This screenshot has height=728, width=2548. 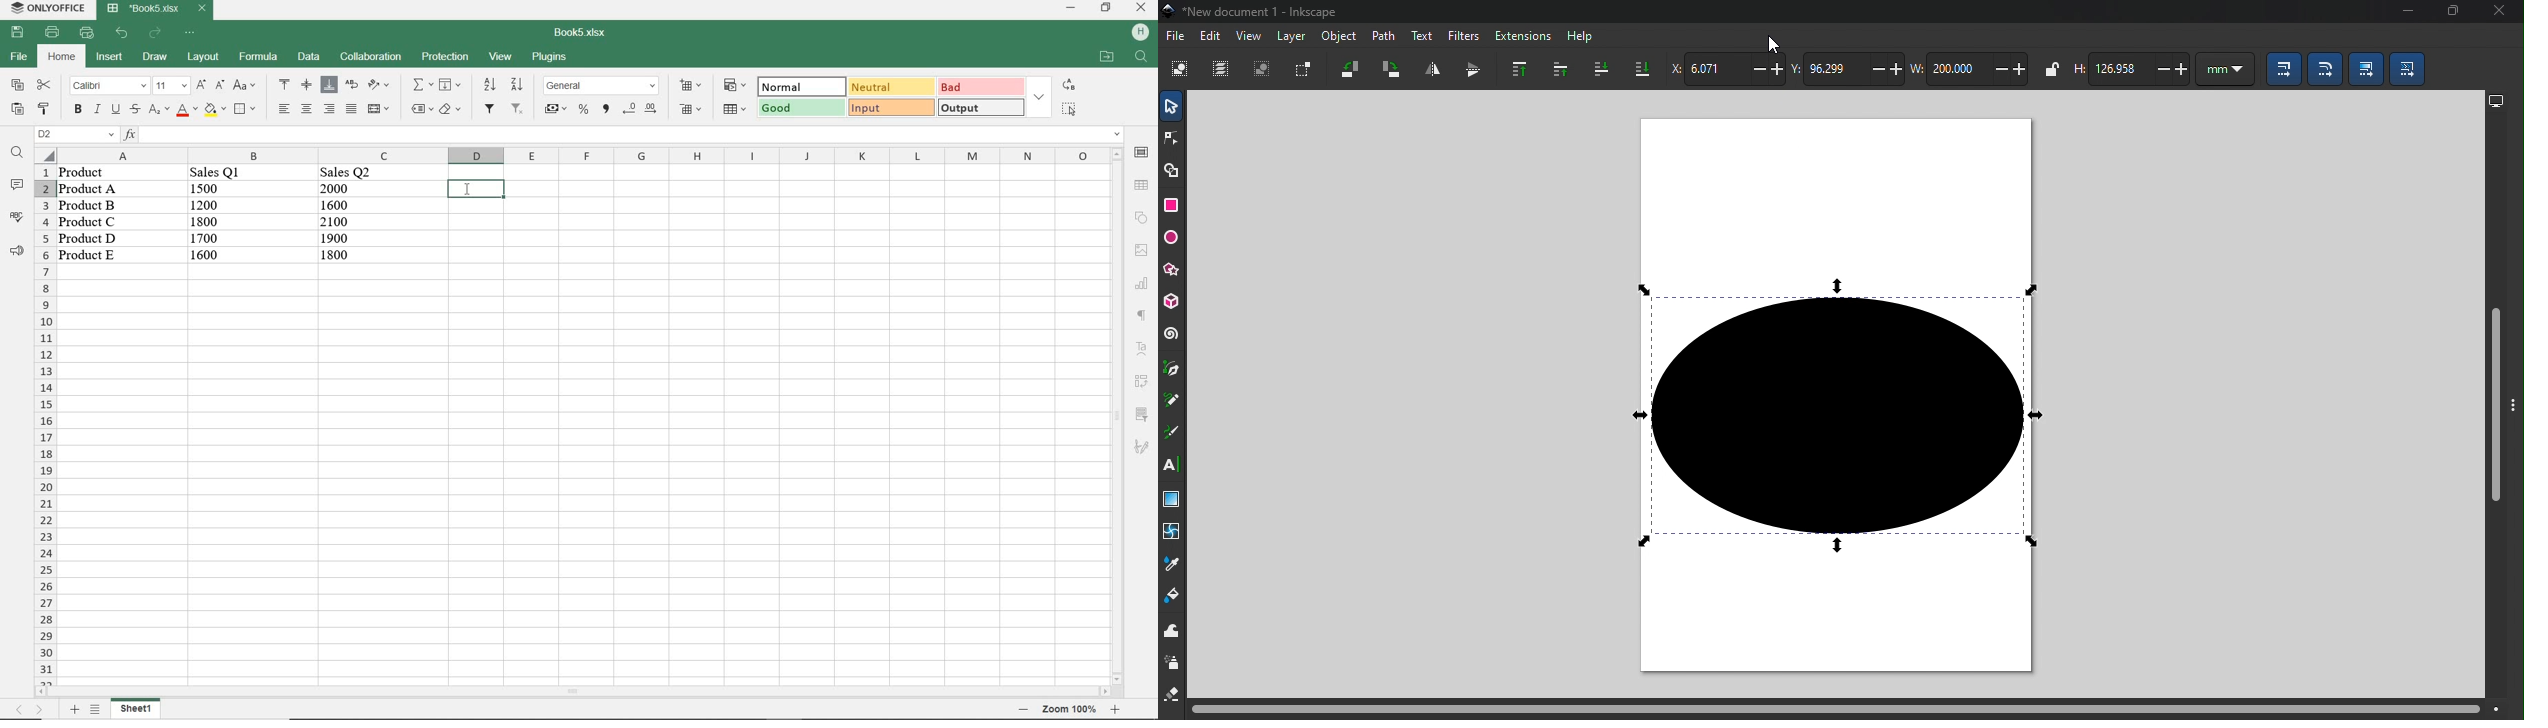 I want to click on clear, so click(x=451, y=110).